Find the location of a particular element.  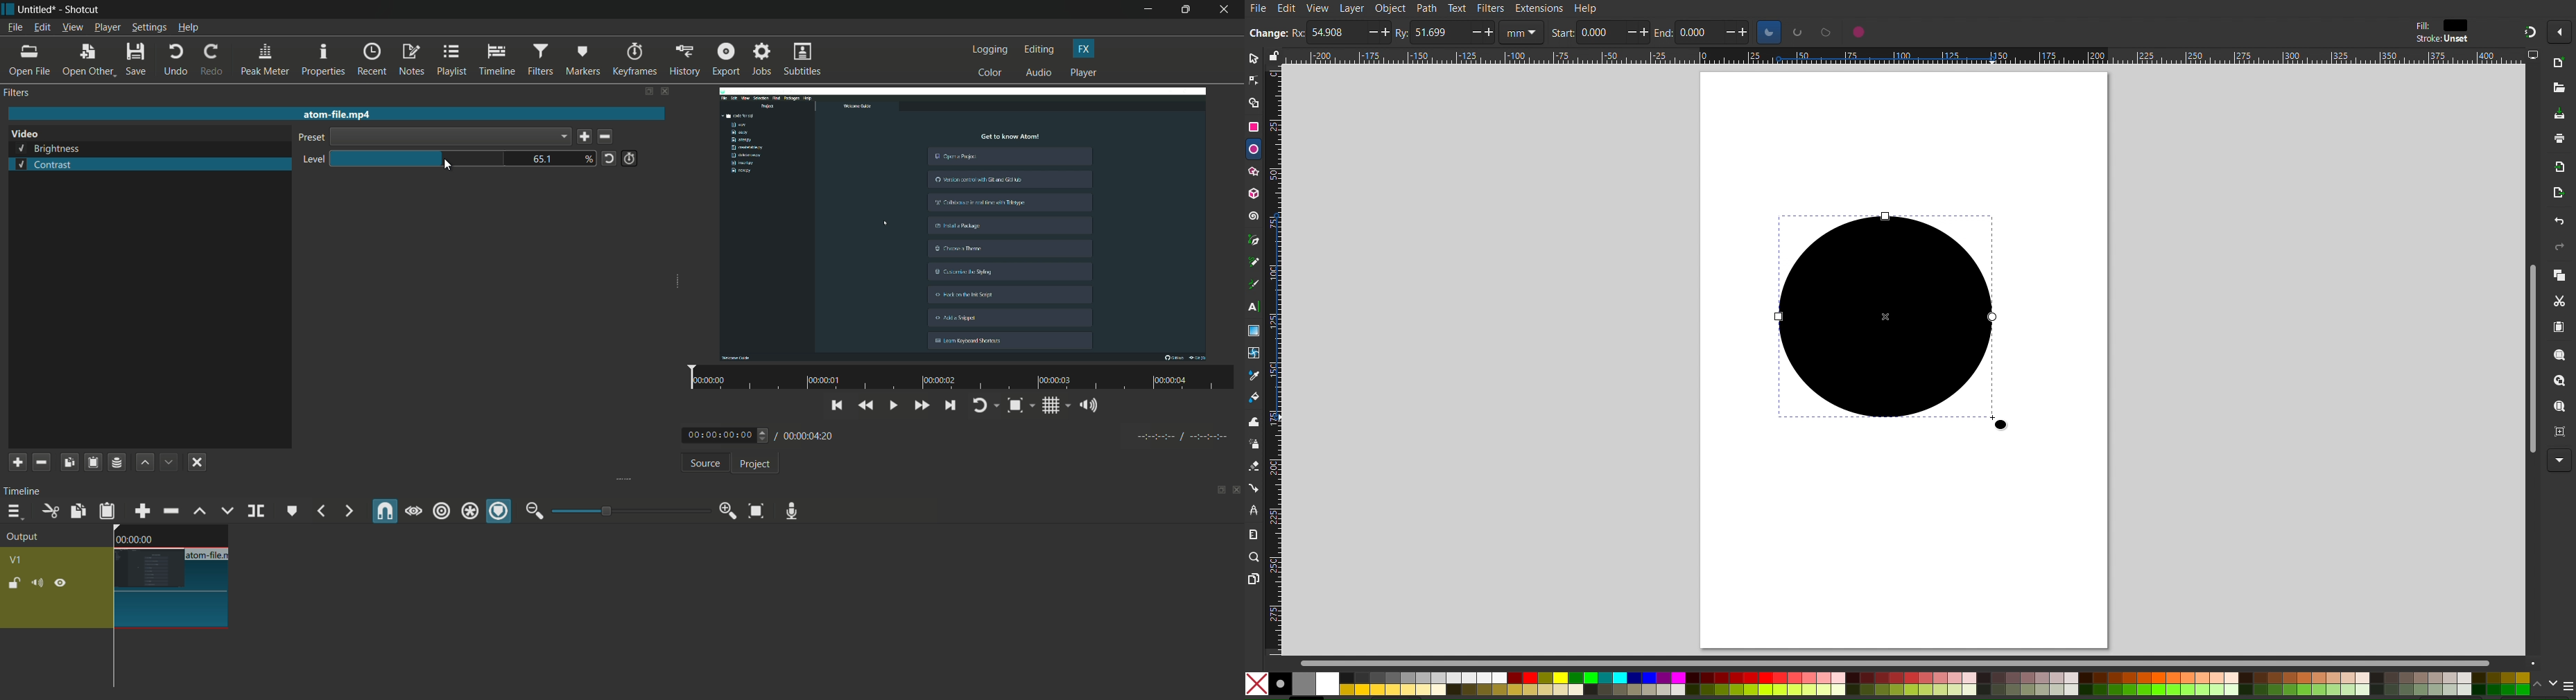

circle options is located at coordinates (1861, 32).